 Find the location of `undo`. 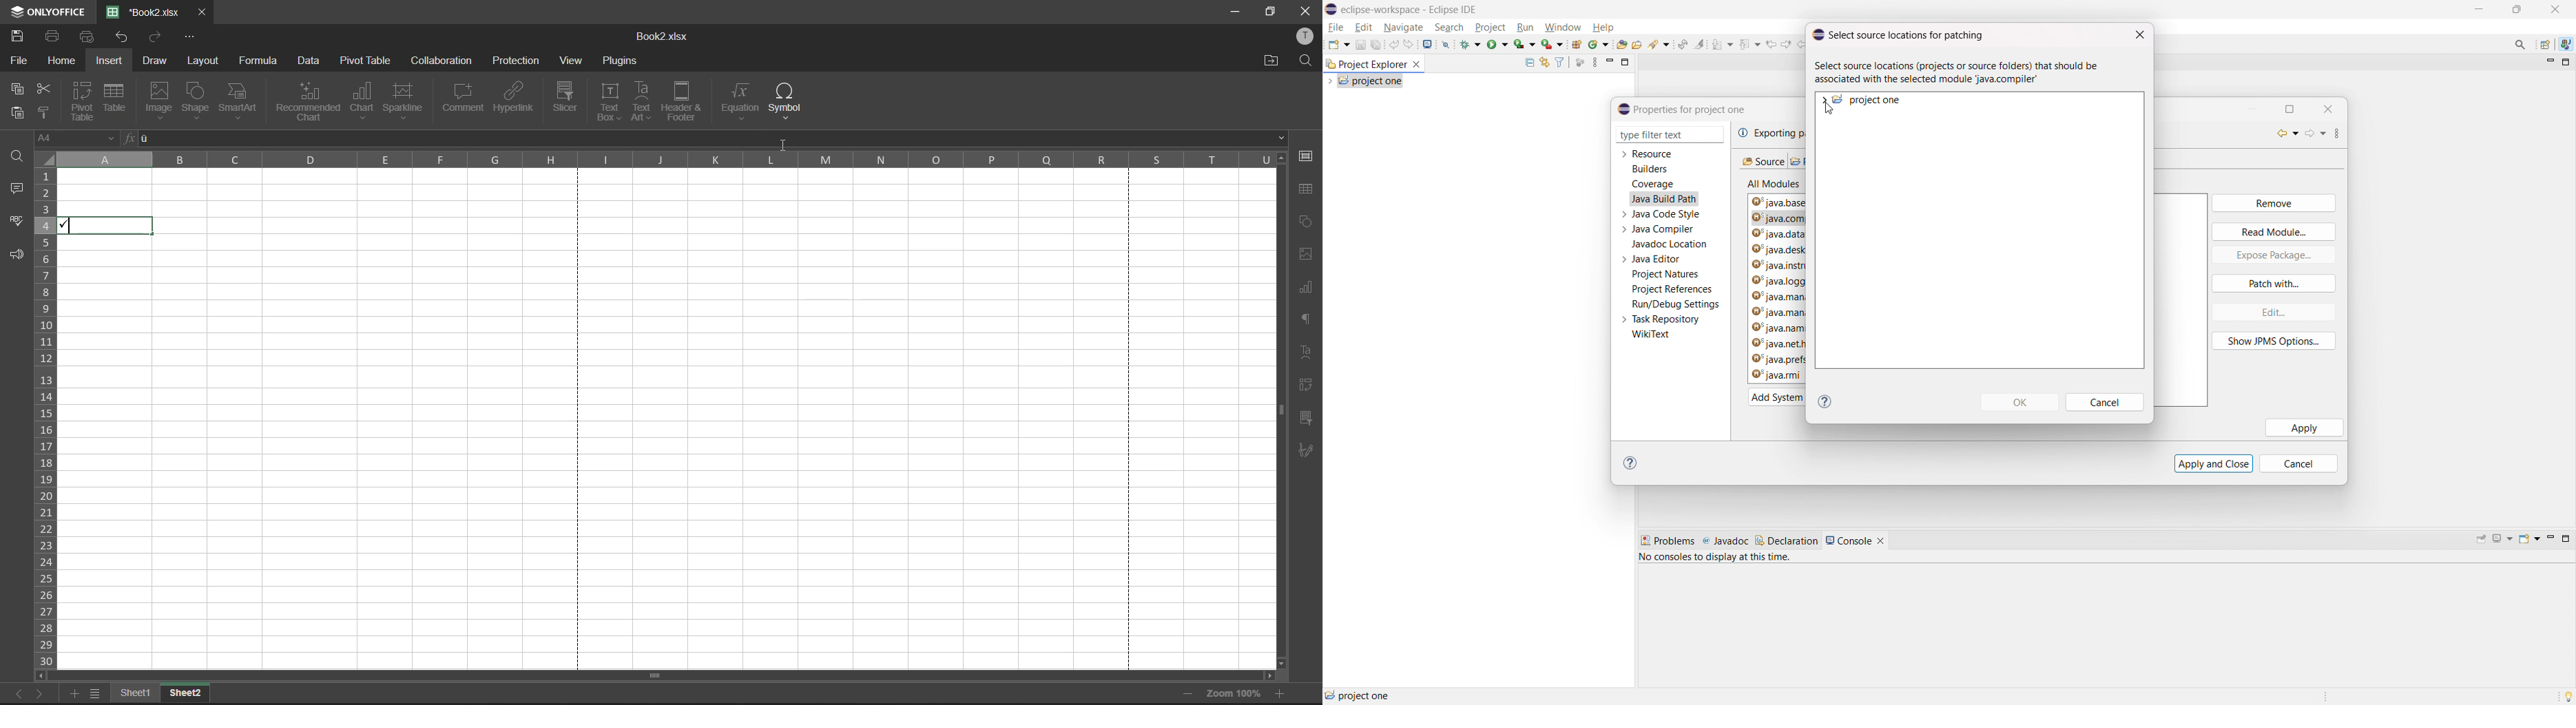

undo is located at coordinates (1394, 44).